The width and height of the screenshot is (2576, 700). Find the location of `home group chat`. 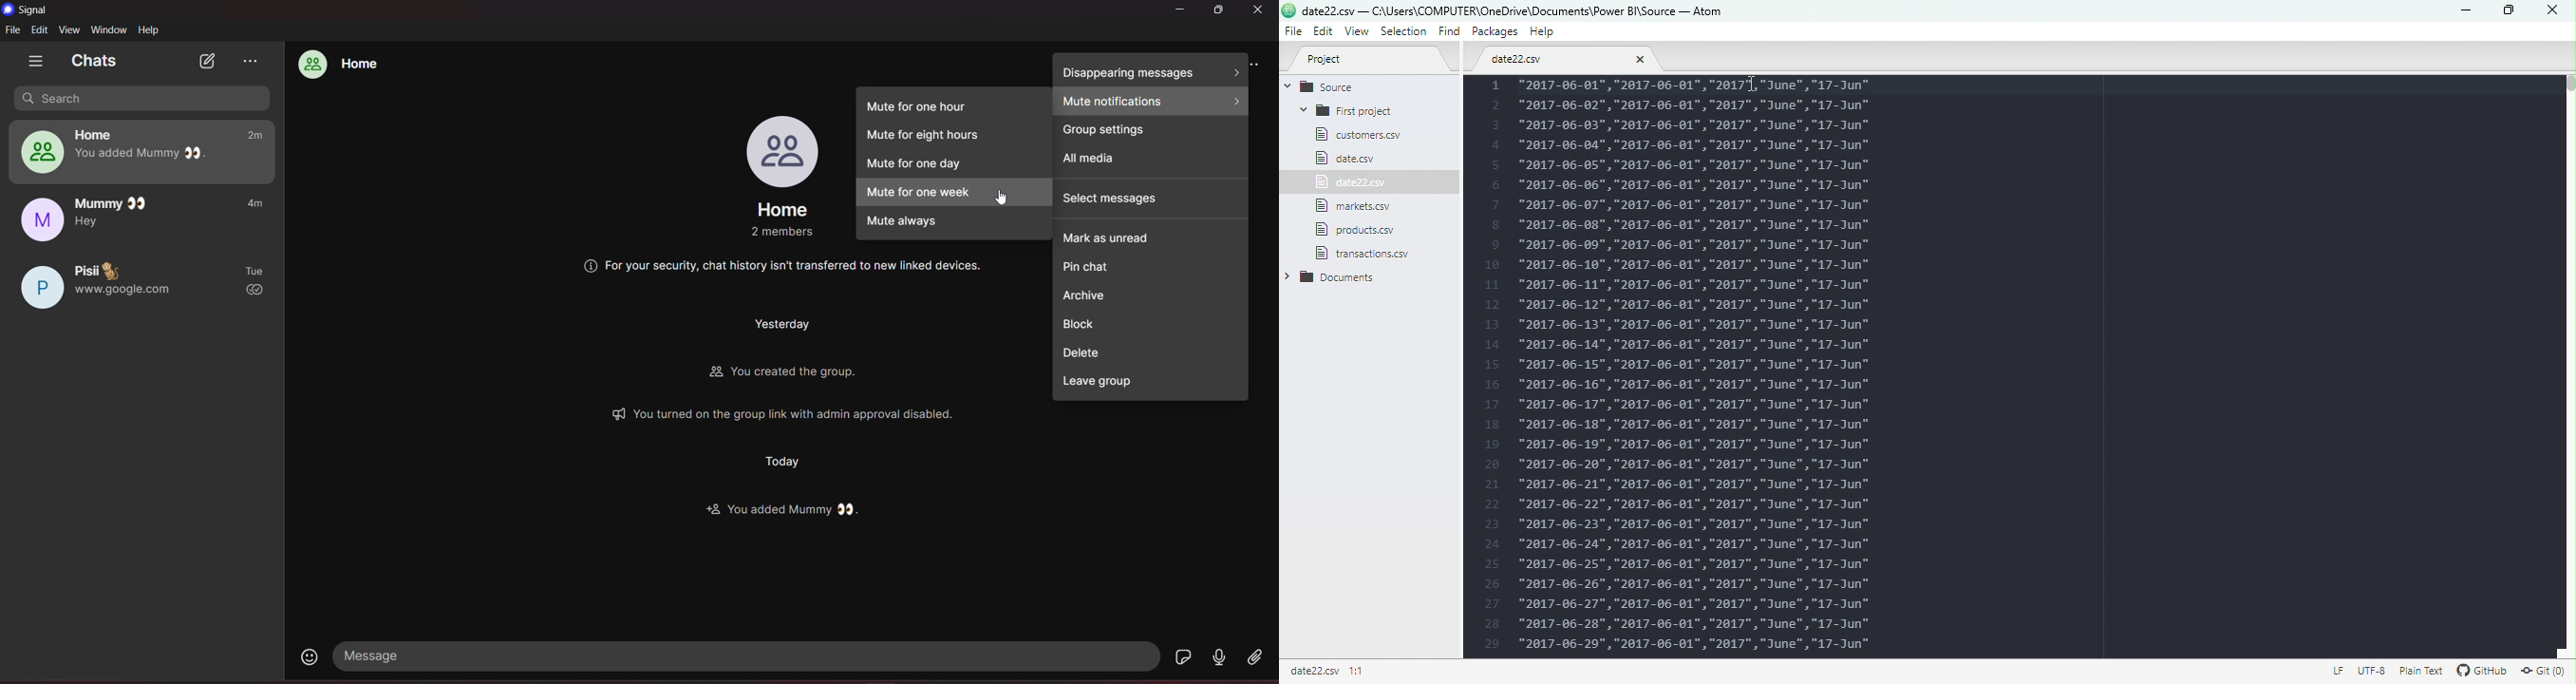

home group chat is located at coordinates (341, 63).